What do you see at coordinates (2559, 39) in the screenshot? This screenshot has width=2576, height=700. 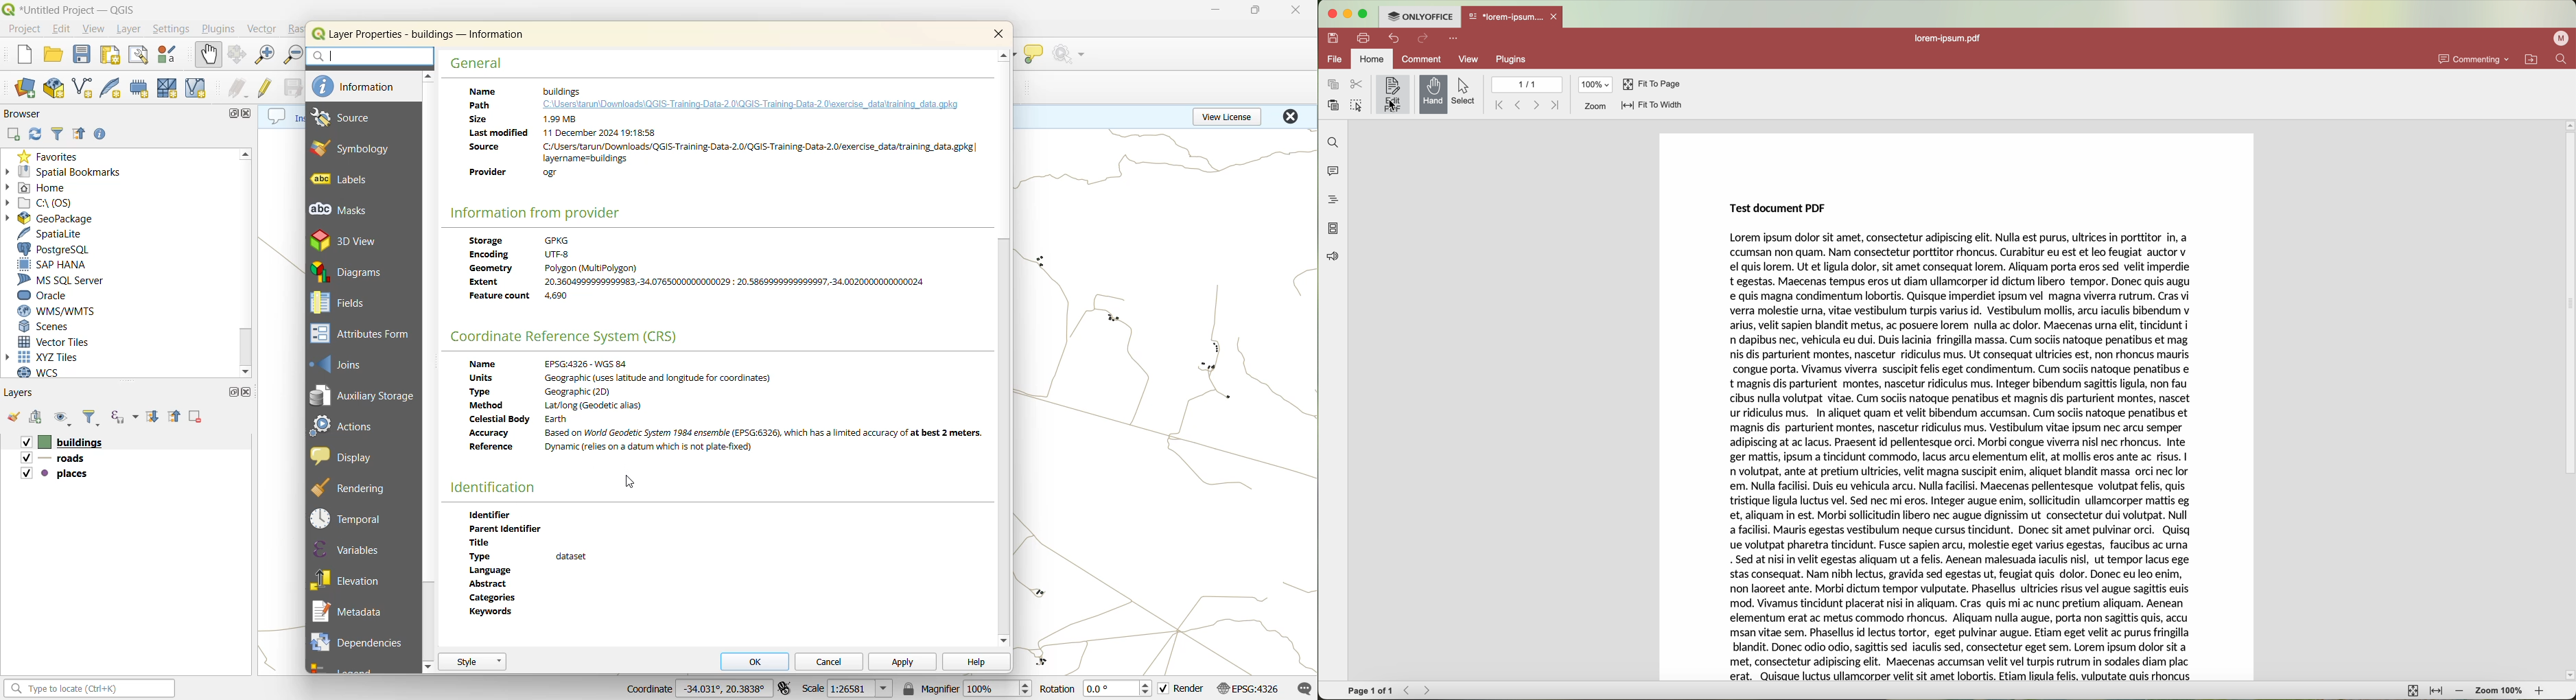 I see `profile` at bounding box center [2559, 39].